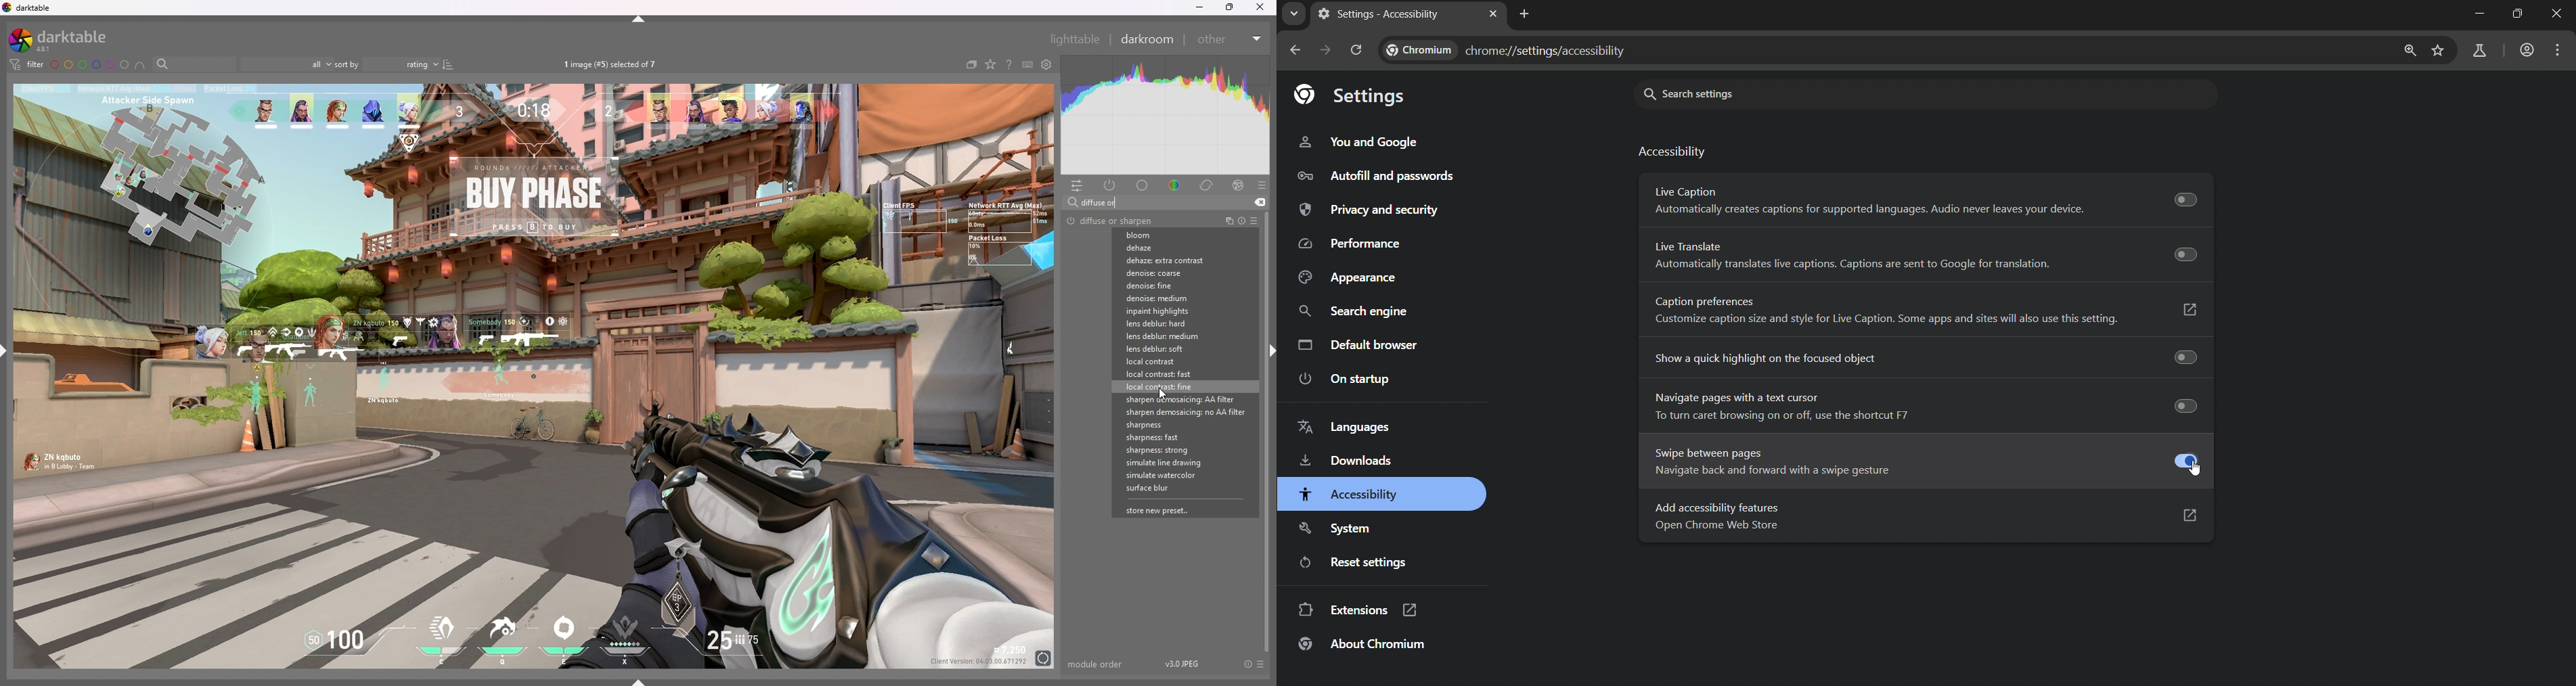 The height and width of the screenshot is (700, 2576). What do you see at coordinates (2409, 51) in the screenshot?
I see `zoom` at bounding box center [2409, 51].